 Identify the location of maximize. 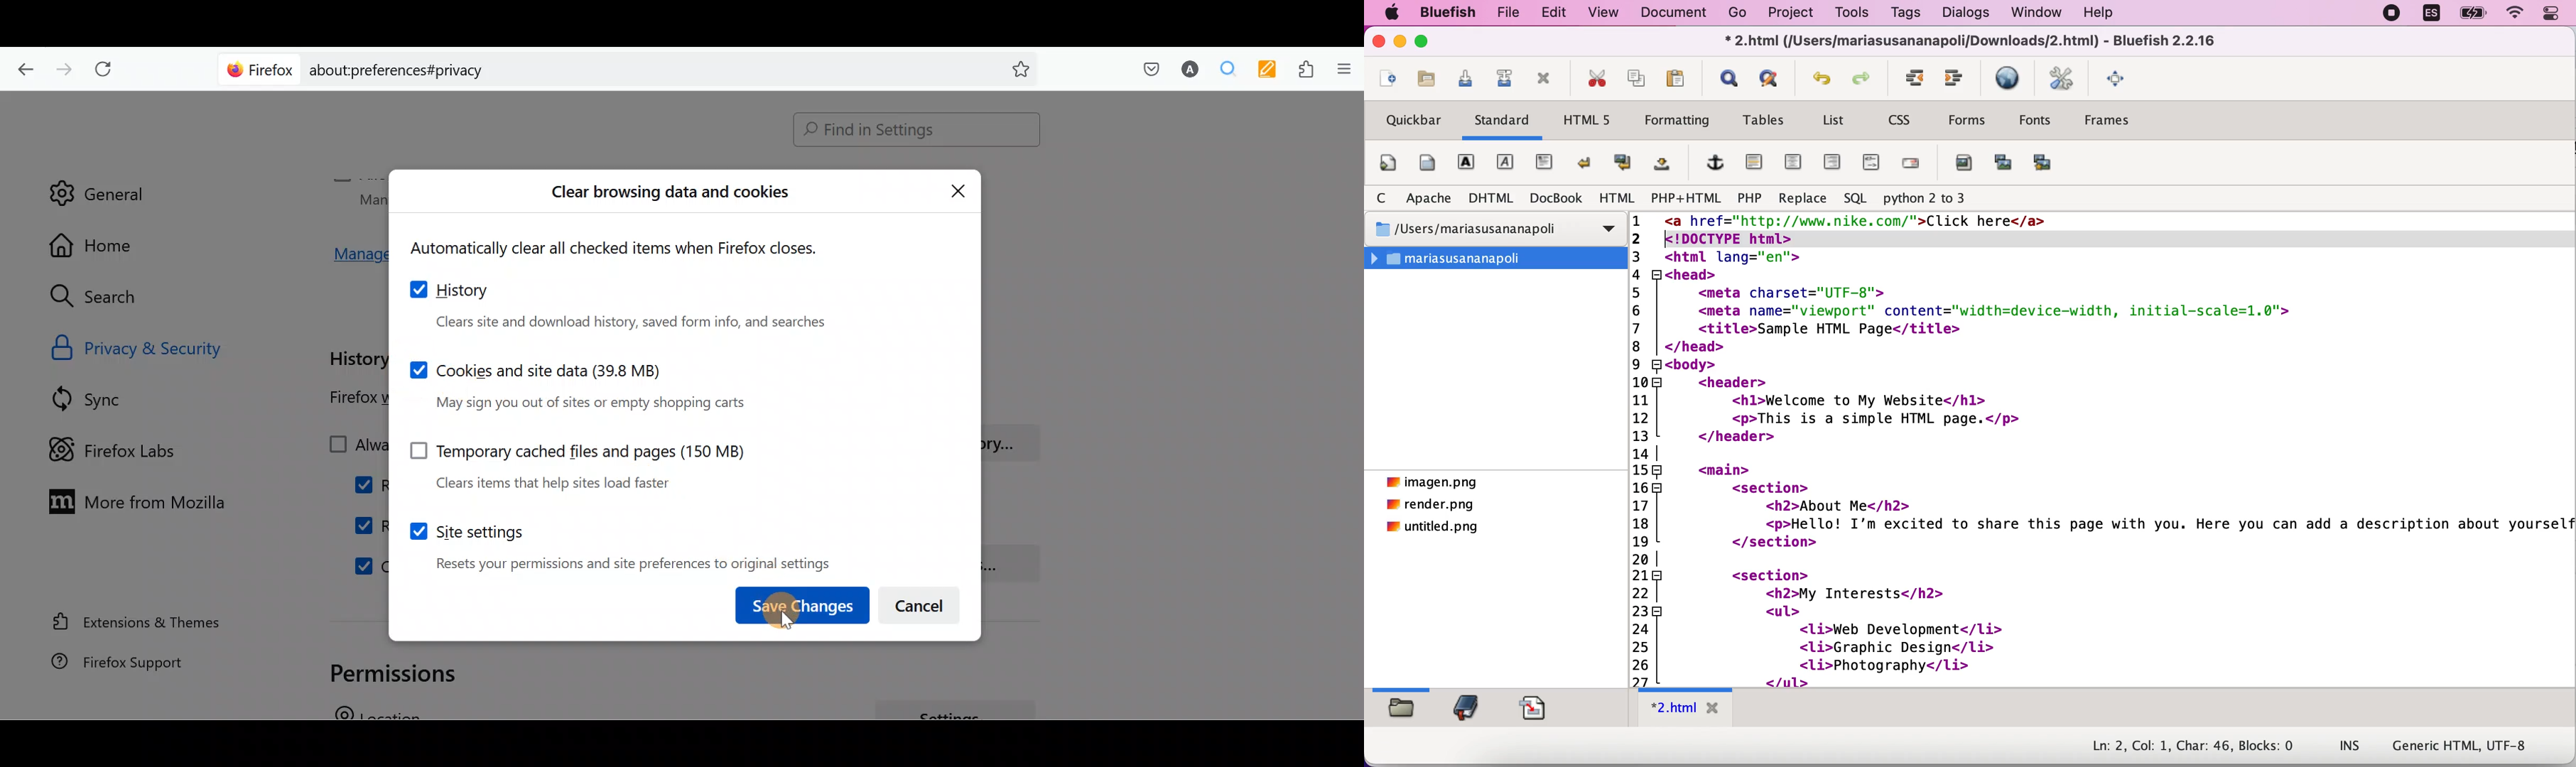
(1428, 43).